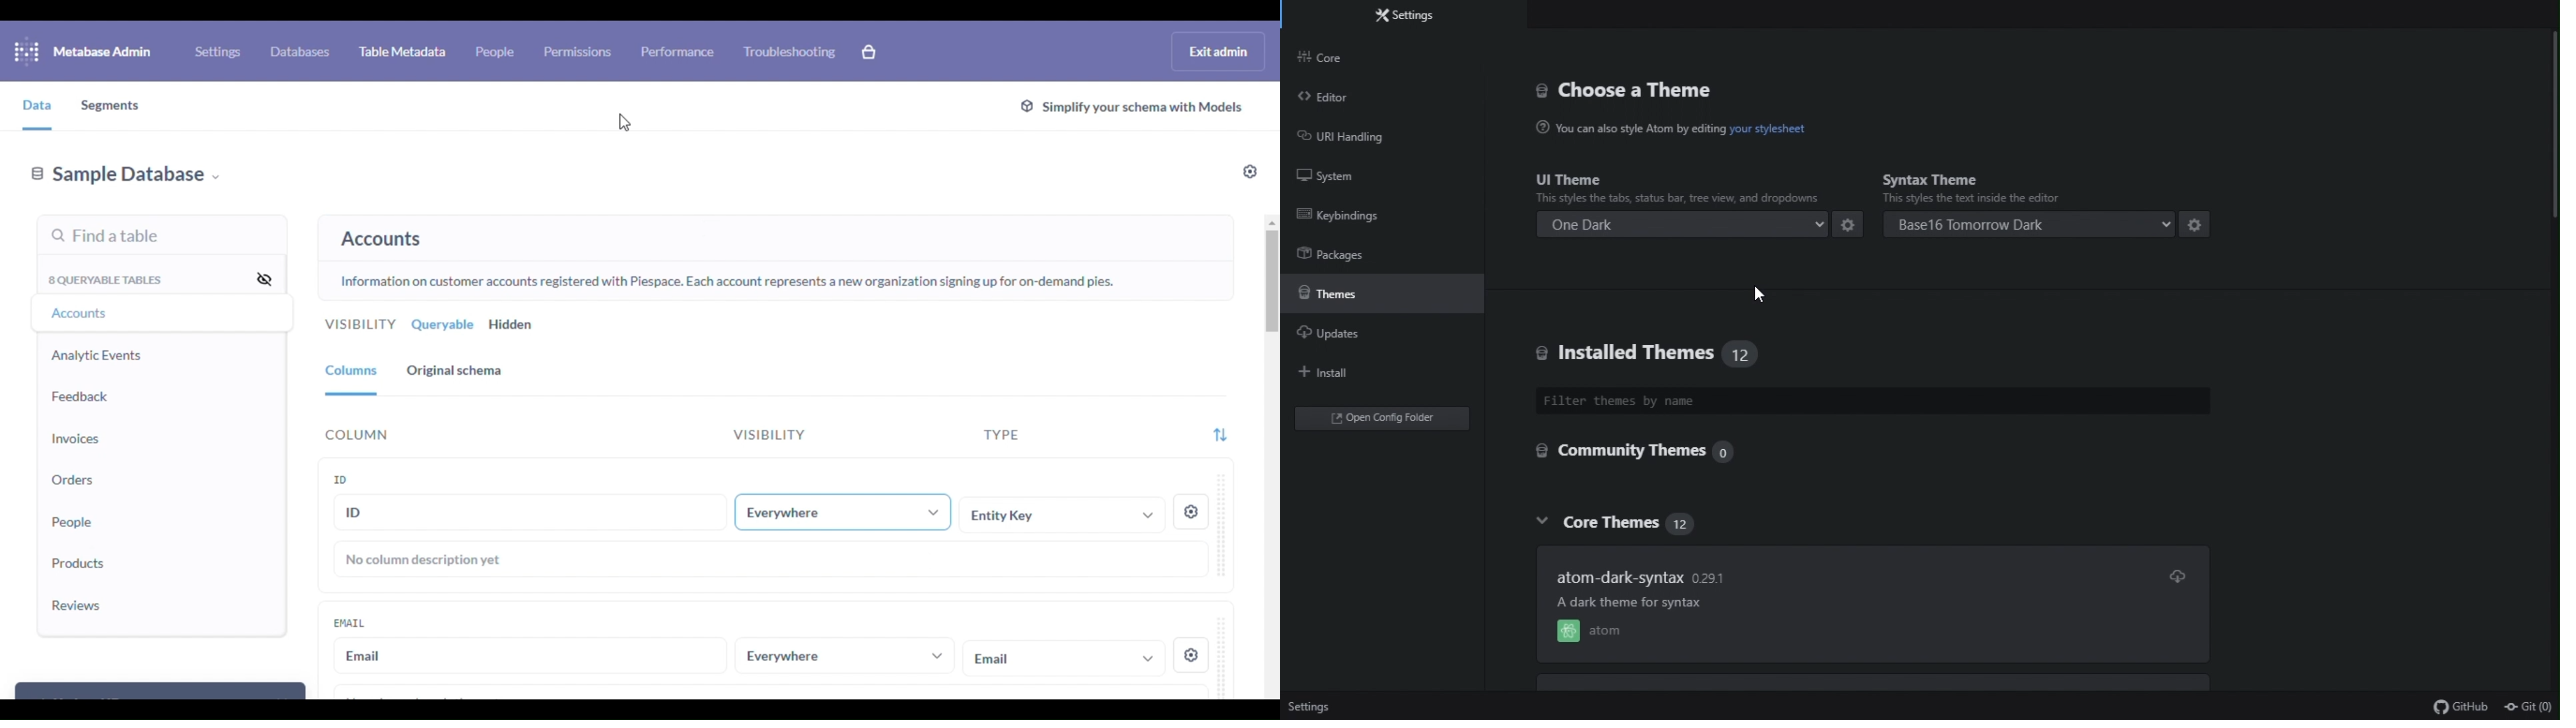  What do you see at coordinates (1591, 633) in the screenshot?
I see `atom` at bounding box center [1591, 633].